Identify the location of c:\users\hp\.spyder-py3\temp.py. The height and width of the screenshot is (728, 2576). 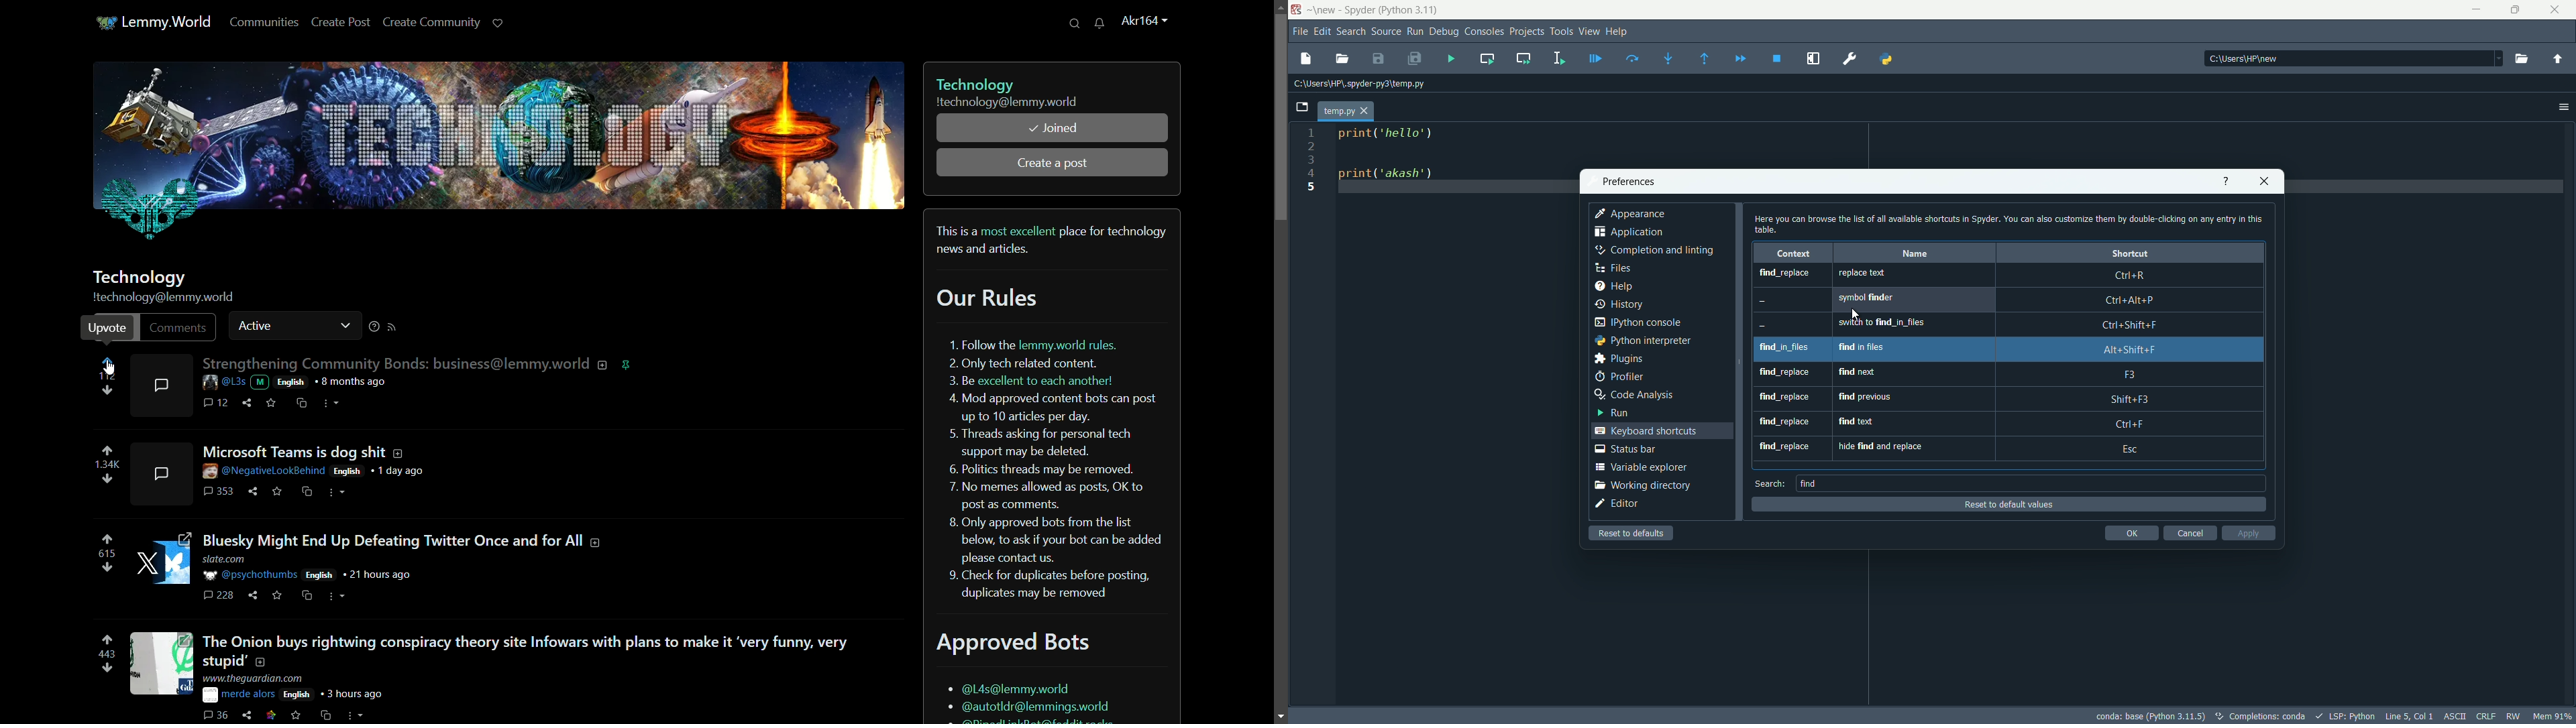
(1364, 84).